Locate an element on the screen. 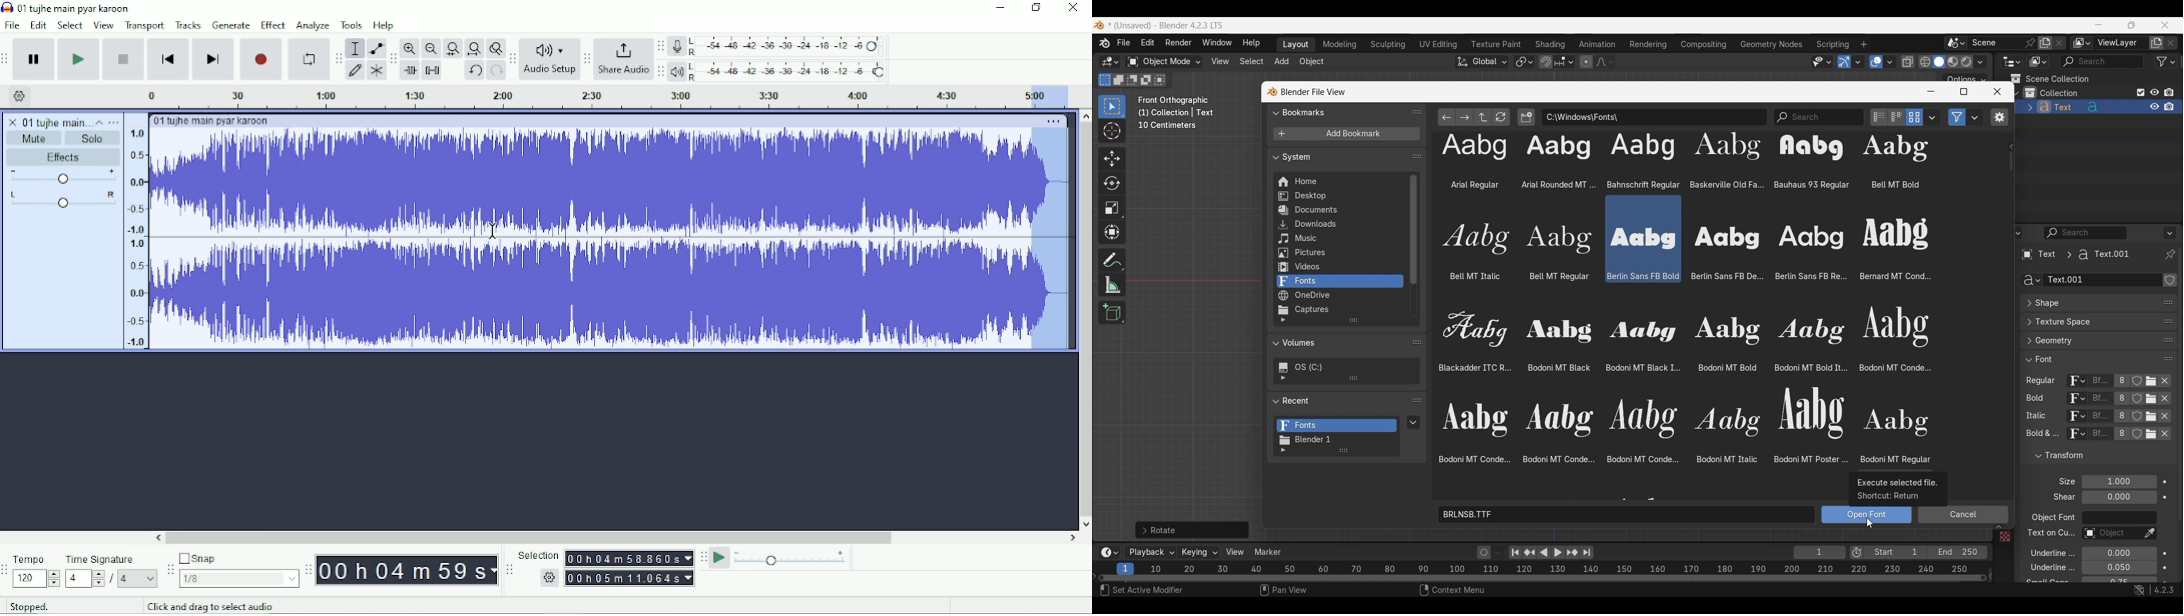 This screenshot has height=616, width=2184. Underline position is located at coordinates (2119, 554).